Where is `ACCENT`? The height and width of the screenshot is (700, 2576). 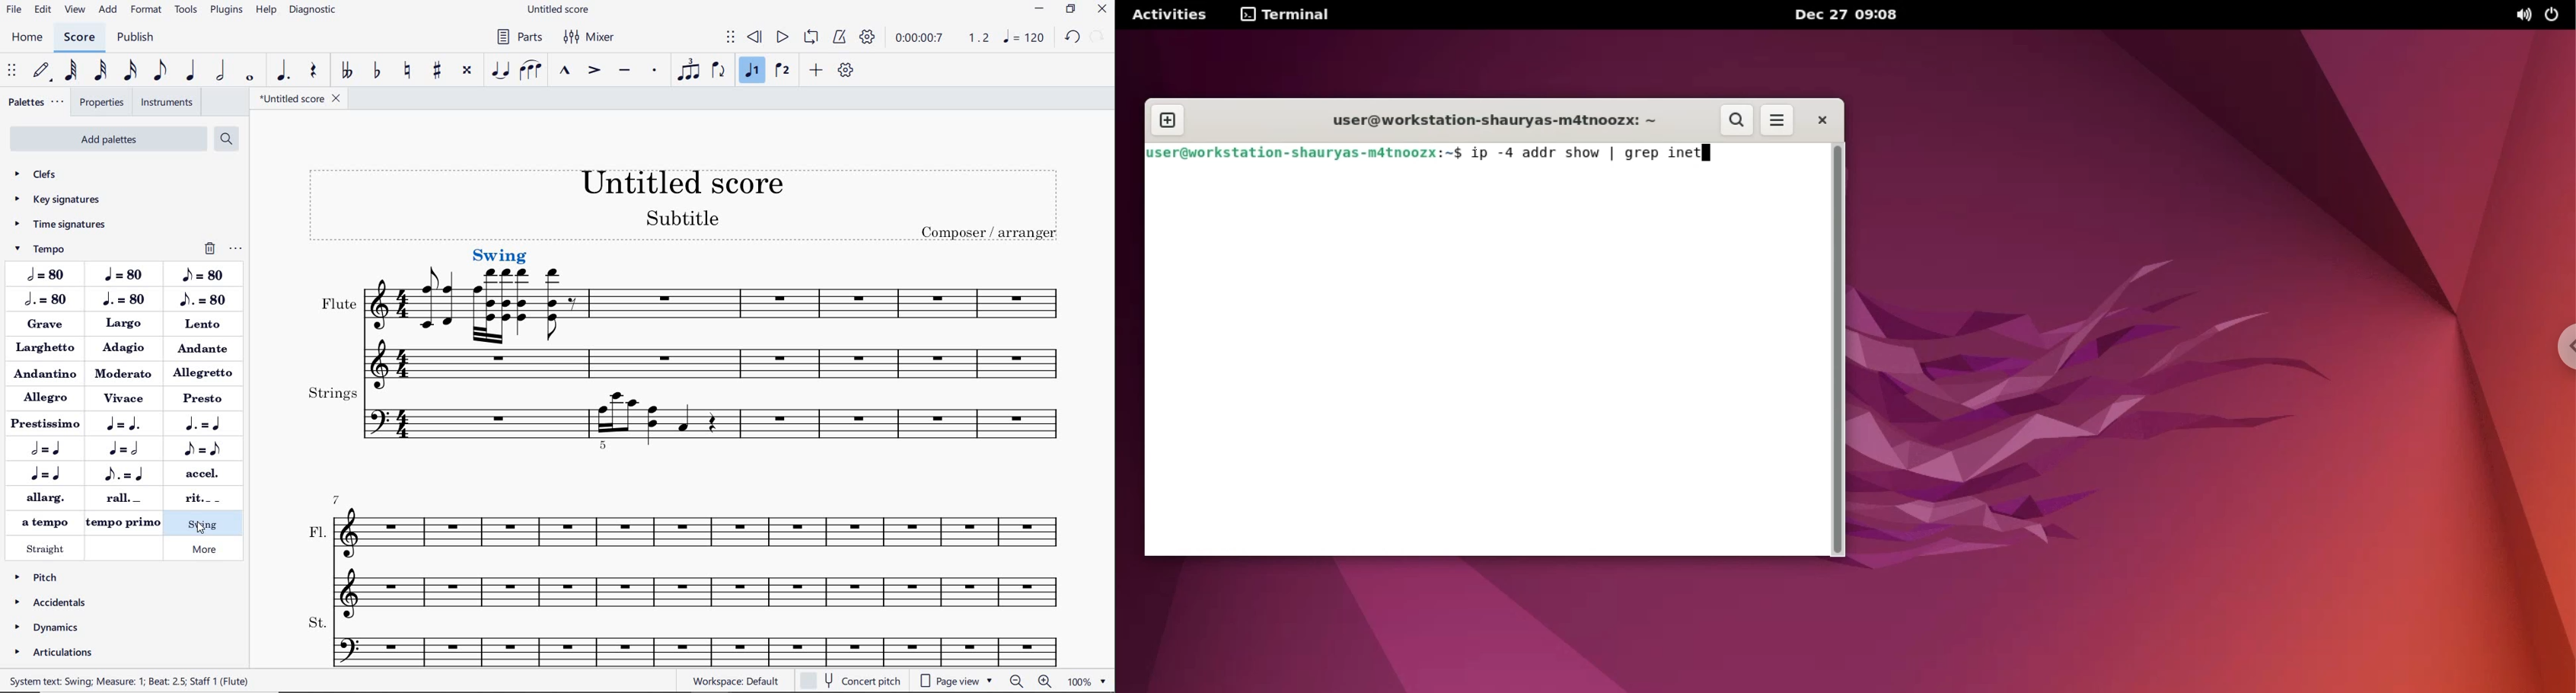 ACCENT is located at coordinates (593, 69).